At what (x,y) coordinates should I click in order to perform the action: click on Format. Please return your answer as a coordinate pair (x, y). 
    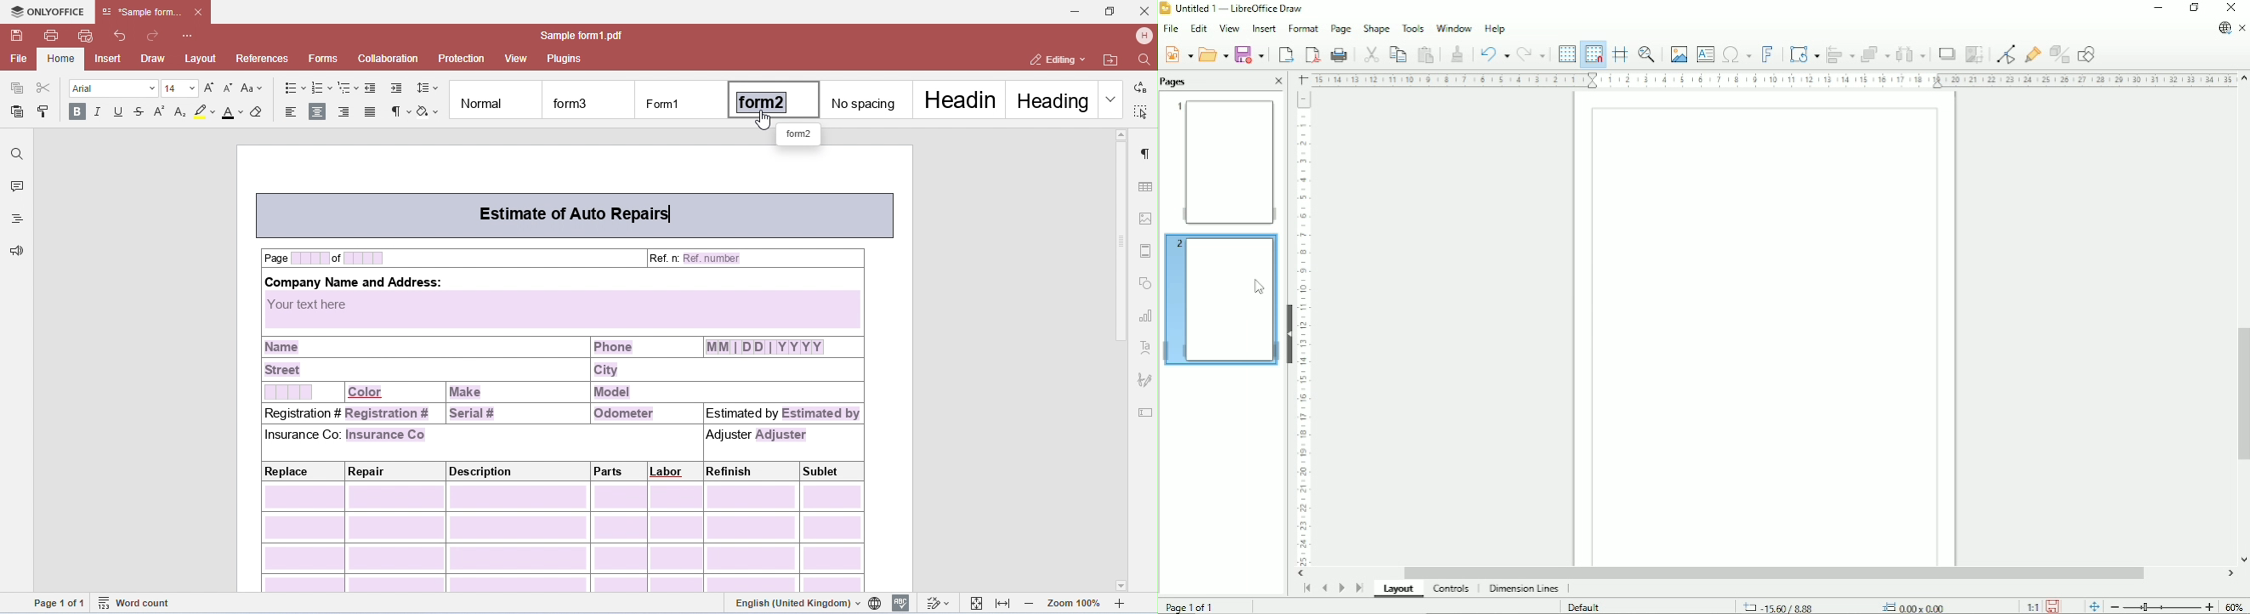
    Looking at the image, I should click on (1302, 29).